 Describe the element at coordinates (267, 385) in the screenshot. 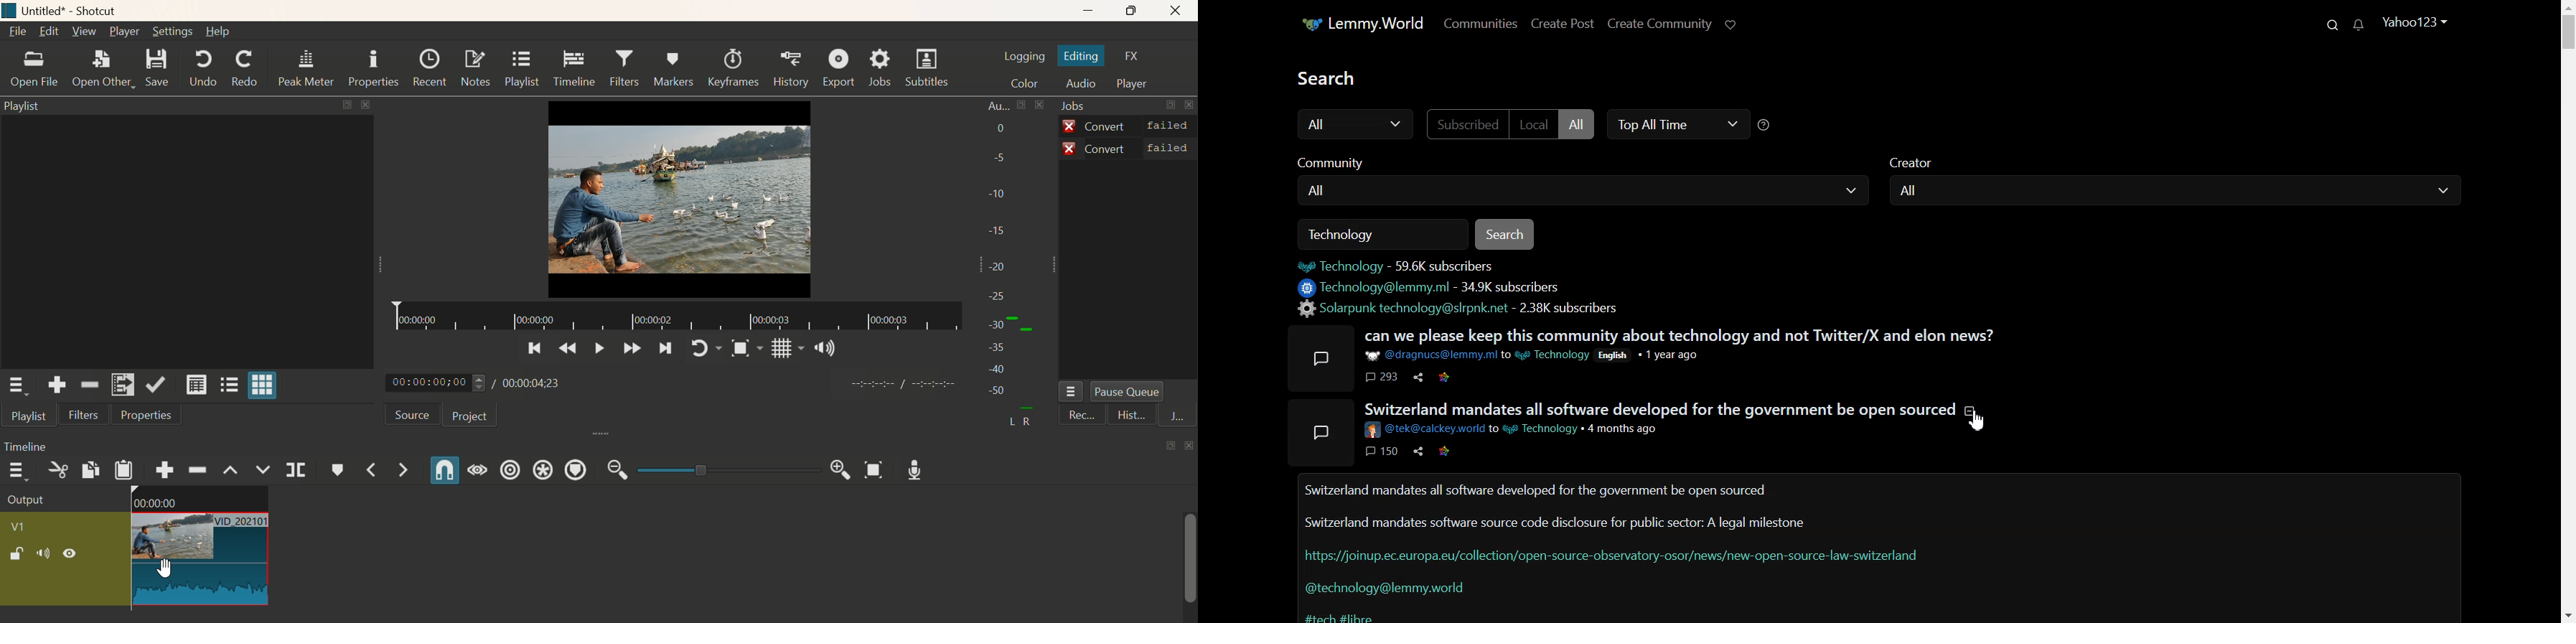

I see `View as grid` at that location.